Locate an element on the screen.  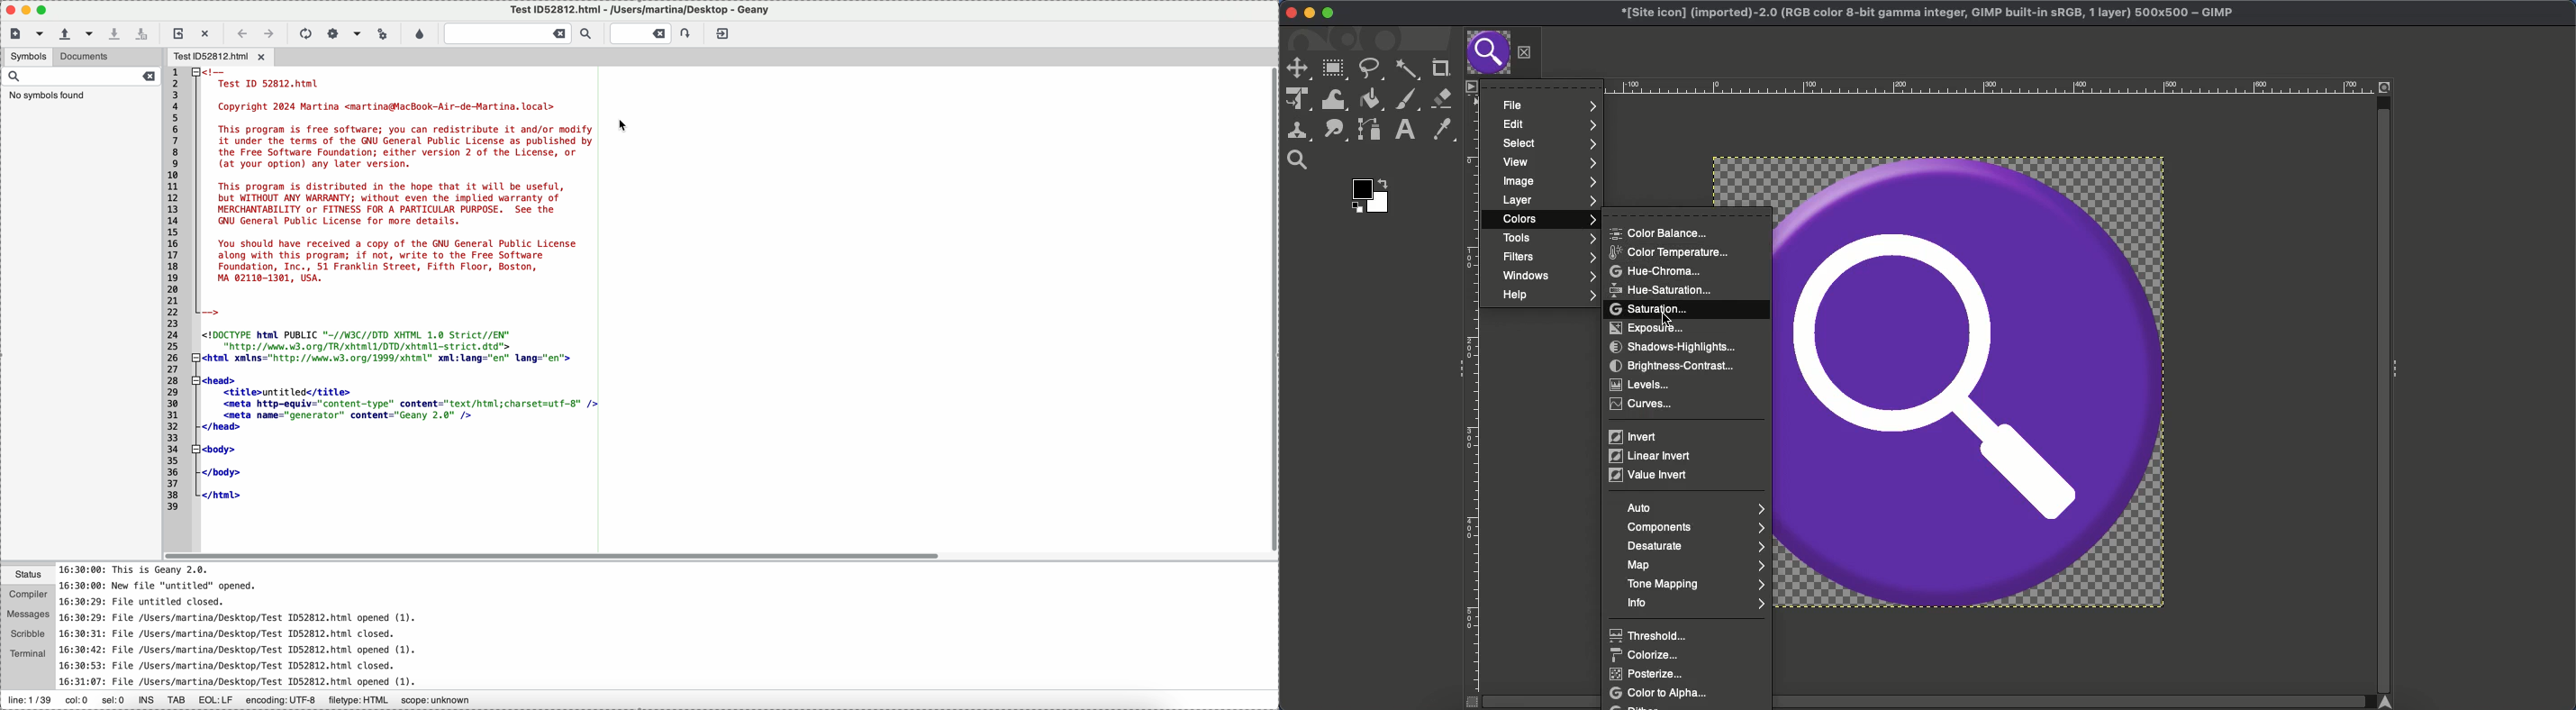
Image is located at coordinates (1549, 182).